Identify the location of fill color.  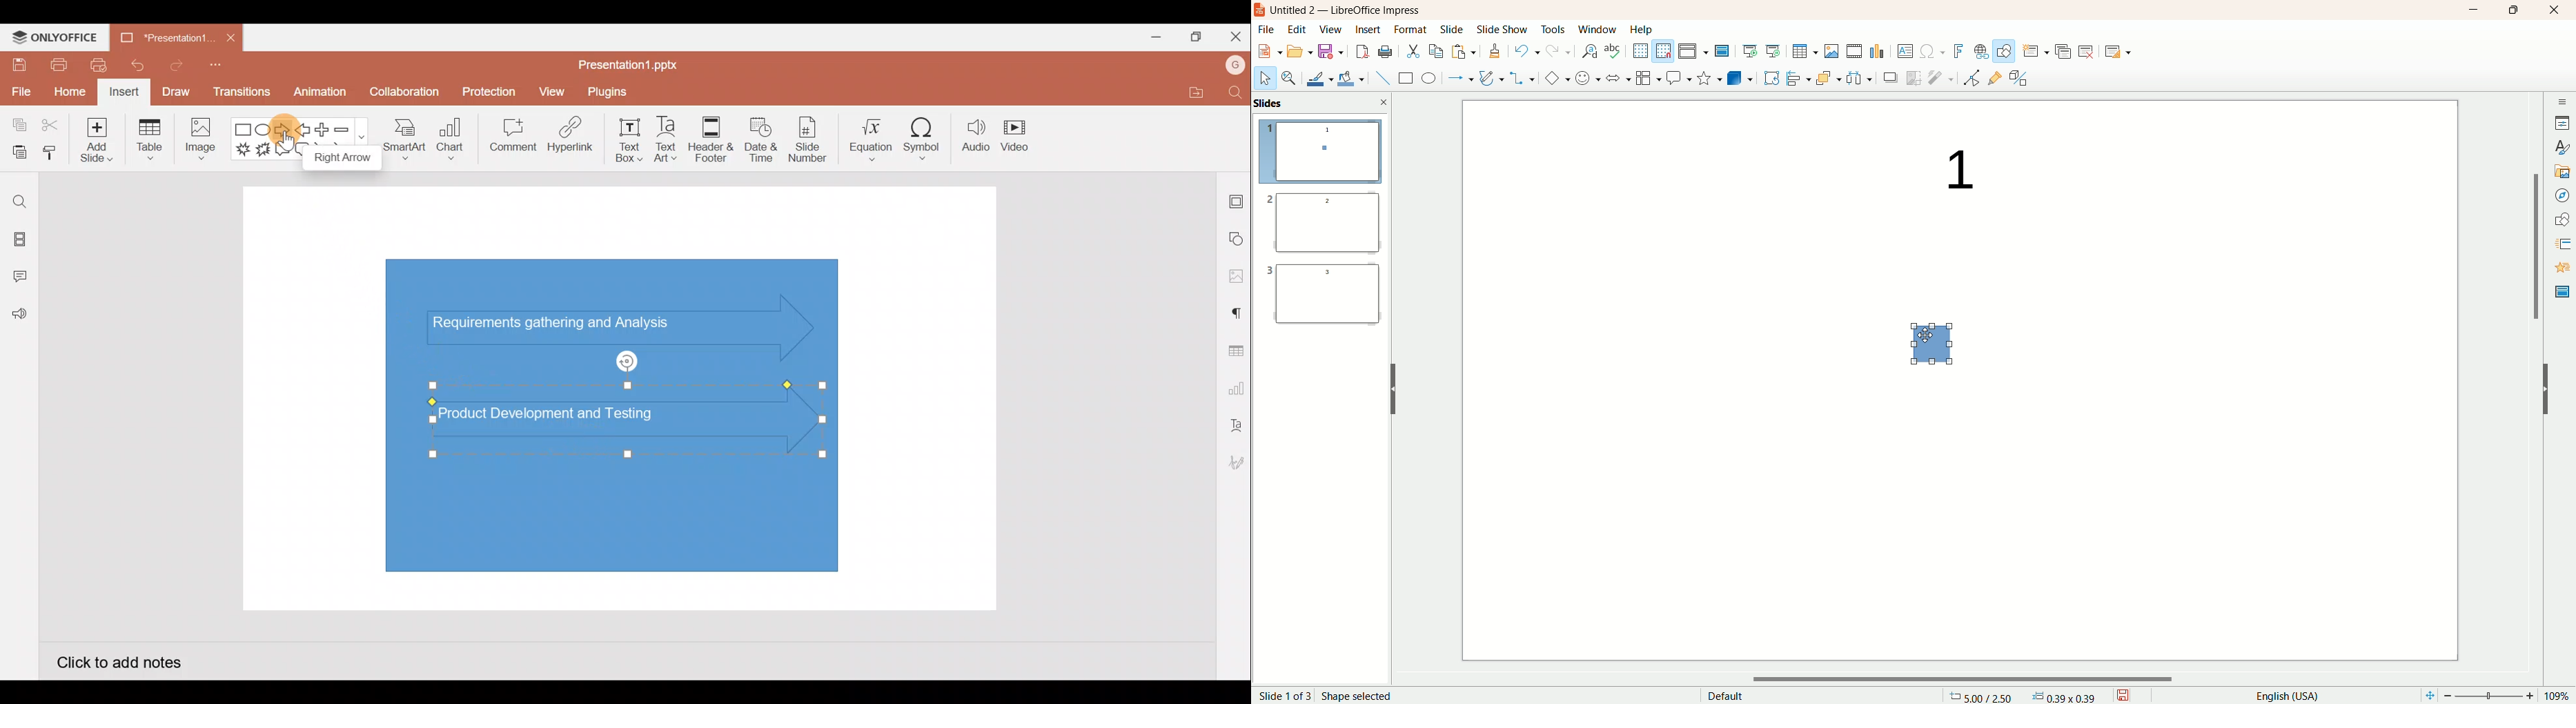
(1350, 78).